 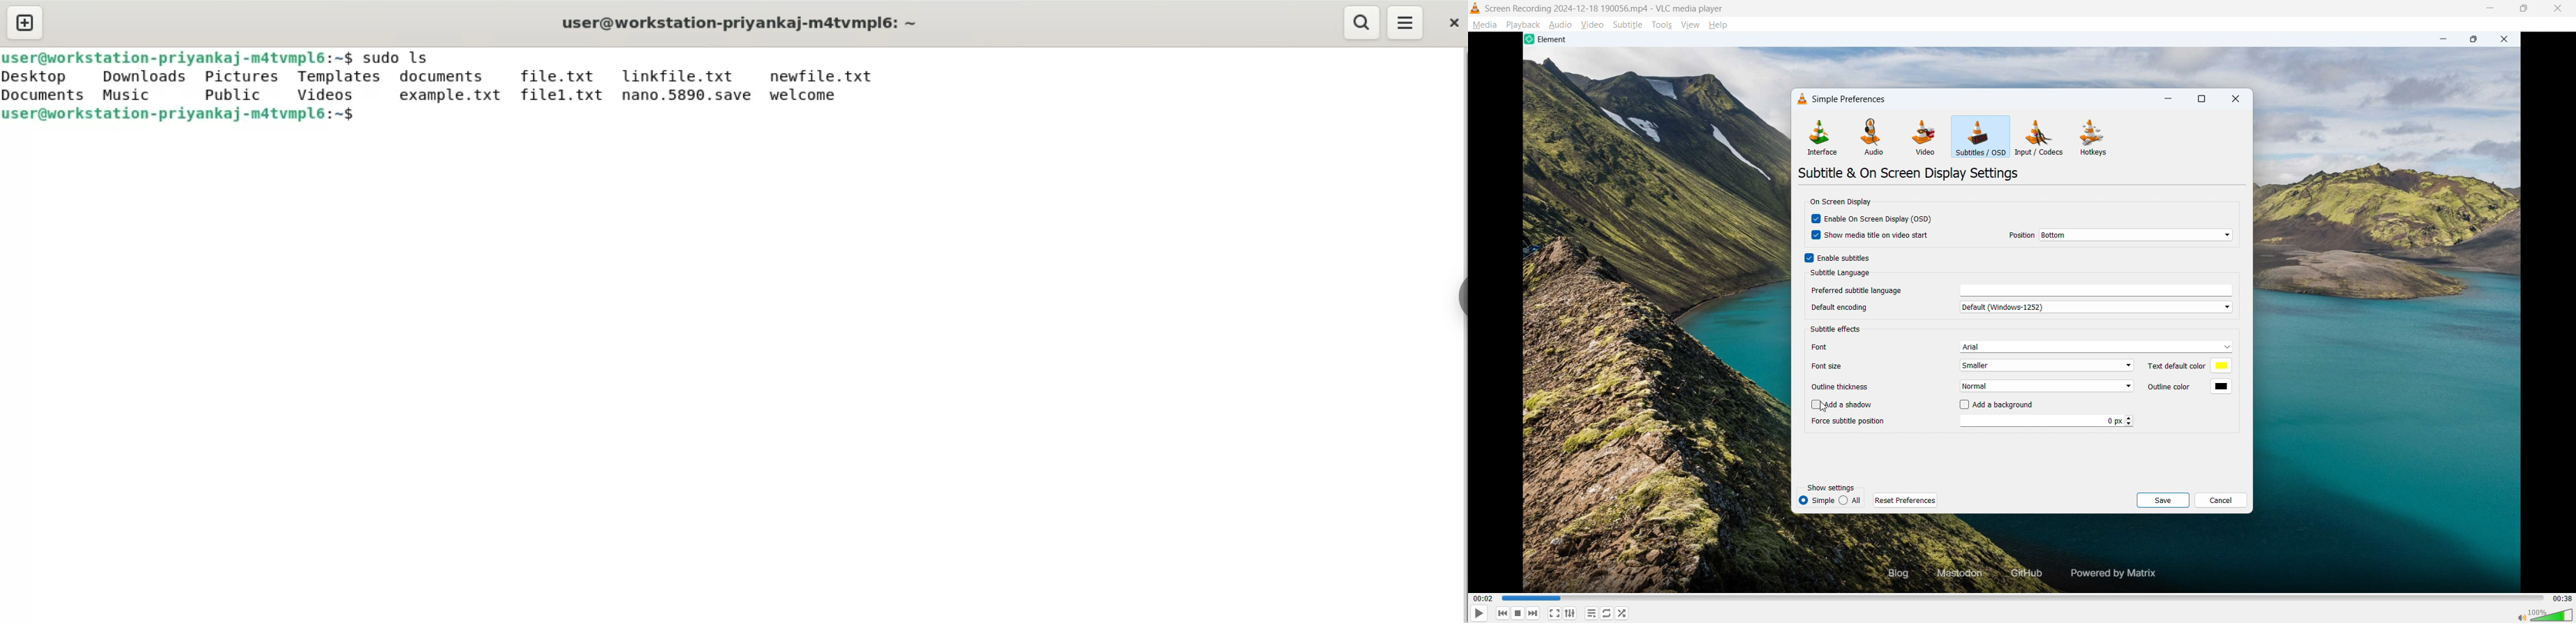 What do you see at coordinates (1830, 488) in the screenshot?
I see `Show settings ` at bounding box center [1830, 488].